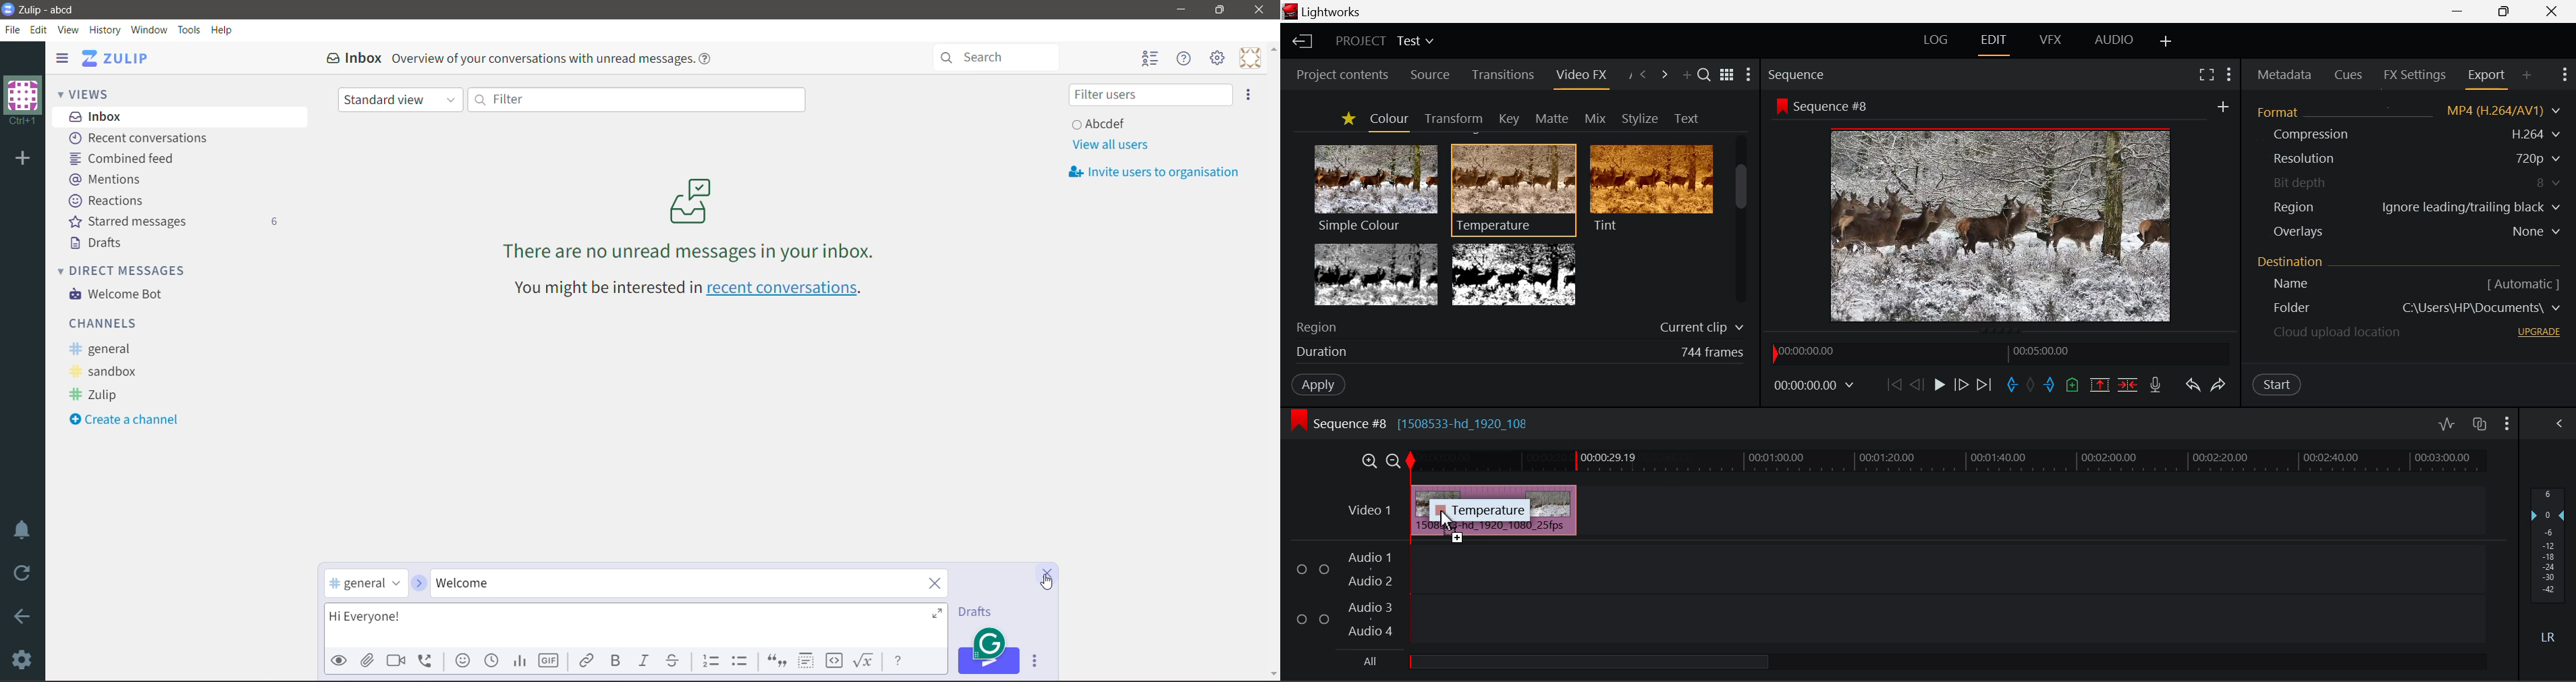 The height and width of the screenshot is (700, 2576). I want to click on Application Name - Organization Name, so click(55, 9).